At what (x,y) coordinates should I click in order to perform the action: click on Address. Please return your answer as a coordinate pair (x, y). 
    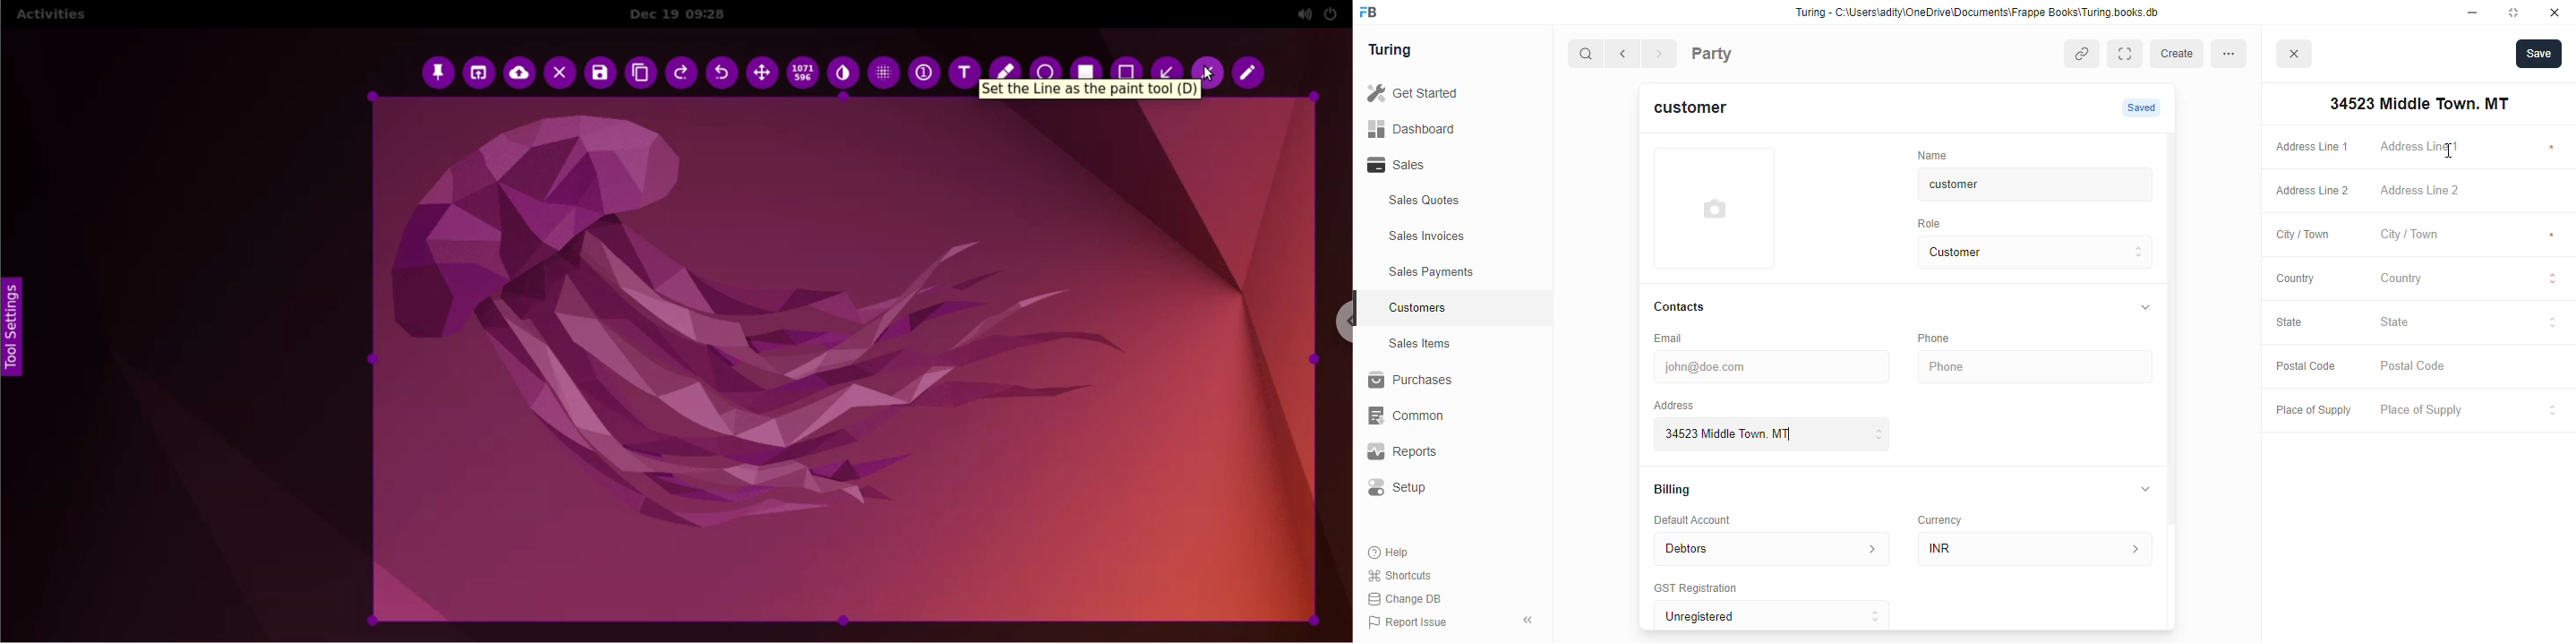
    Looking at the image, I should click on (1686, 404).